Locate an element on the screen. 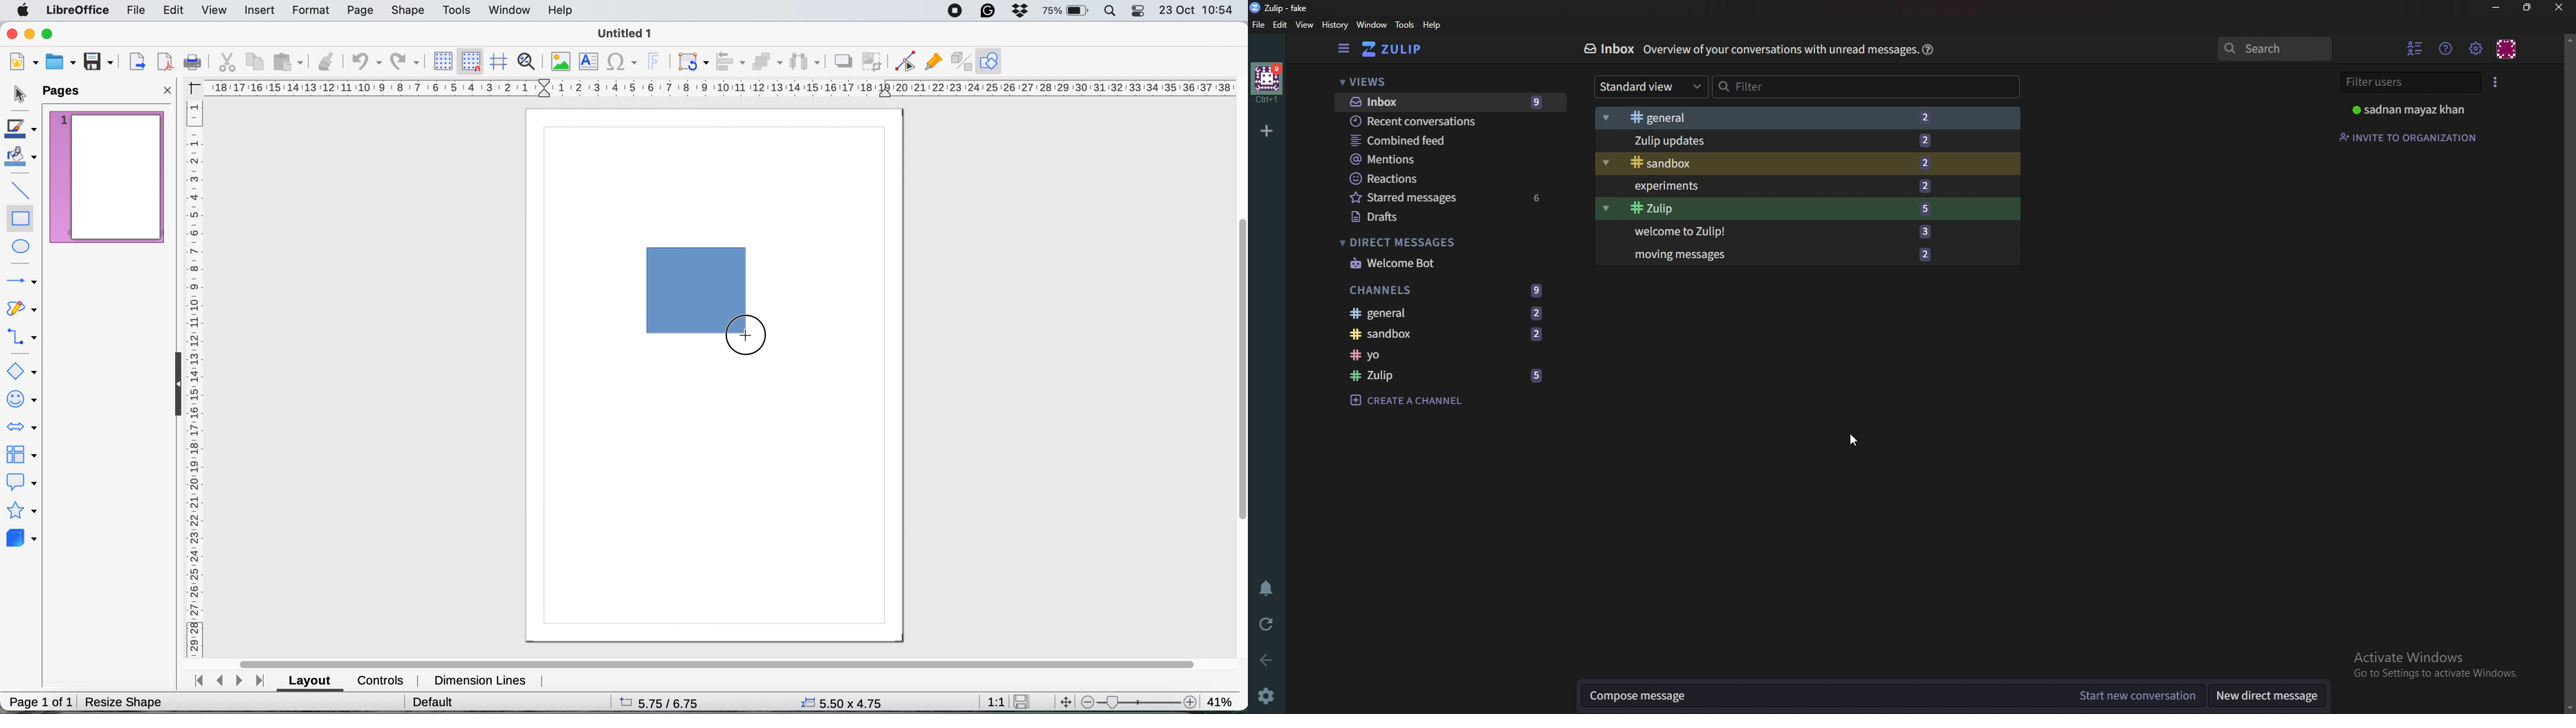 The image size is (2576, 728). copy is located at coordinates (258, 62).